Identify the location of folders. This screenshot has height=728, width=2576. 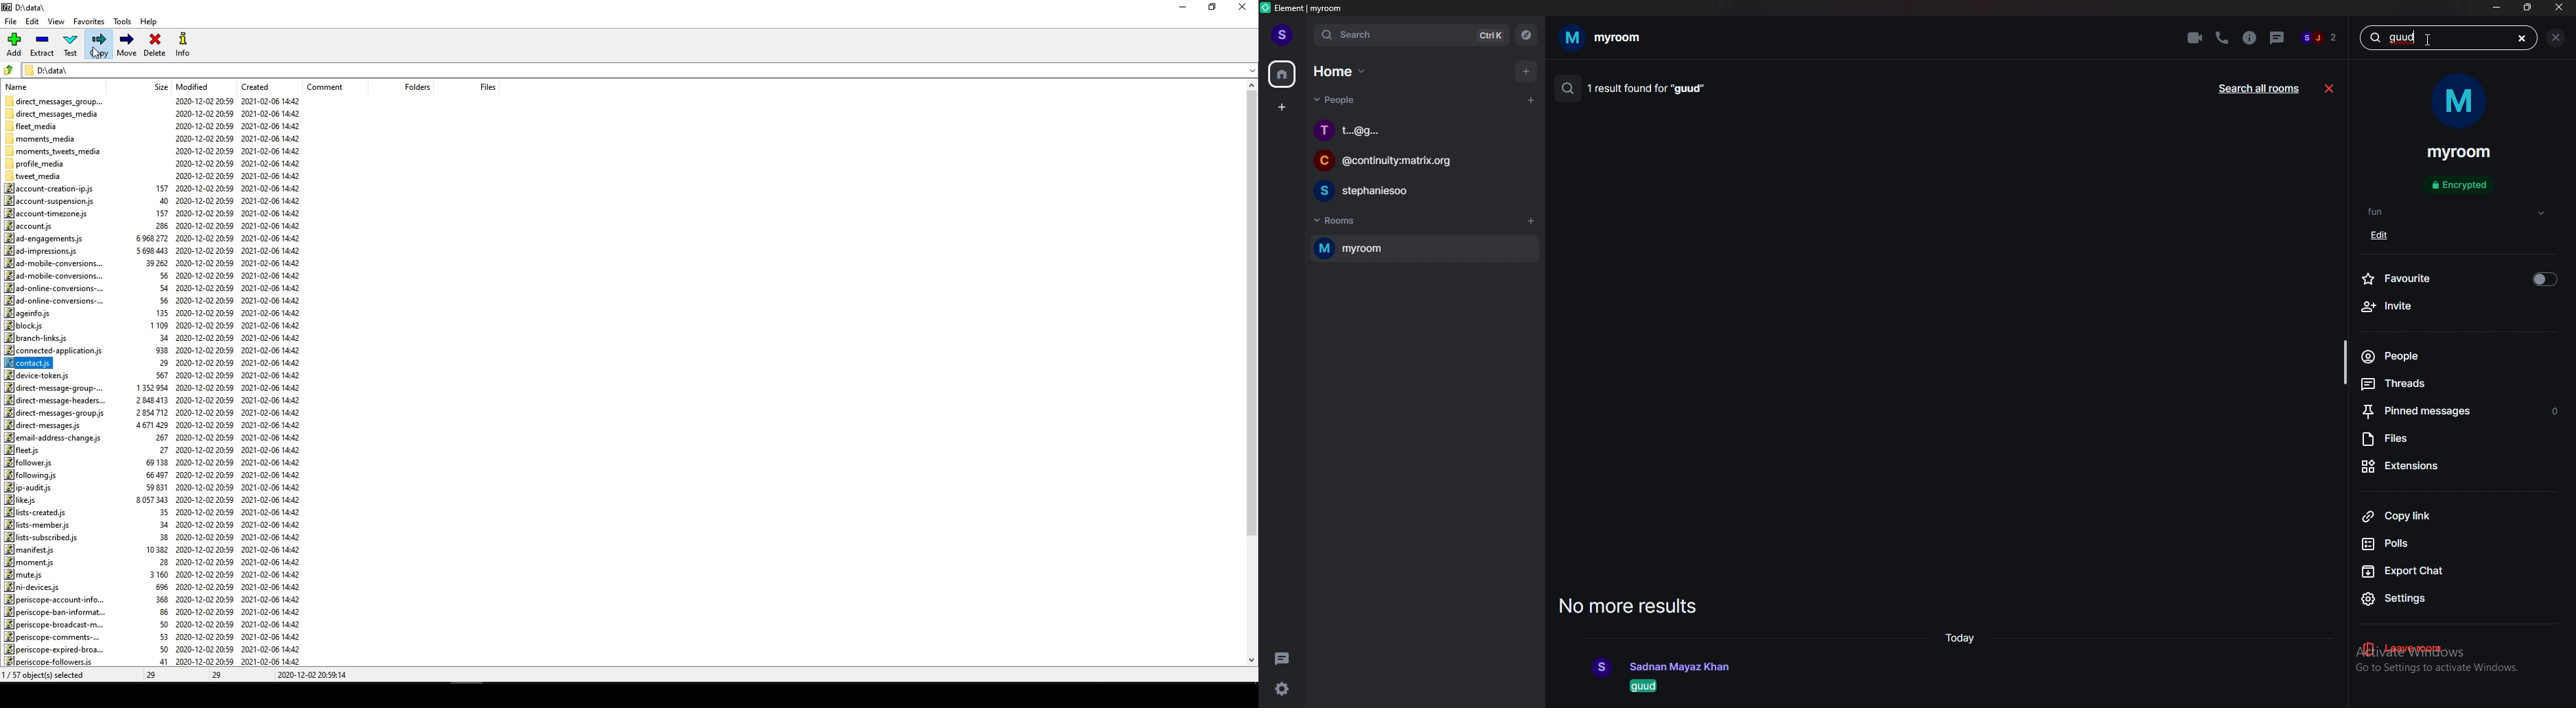
(408, 88).